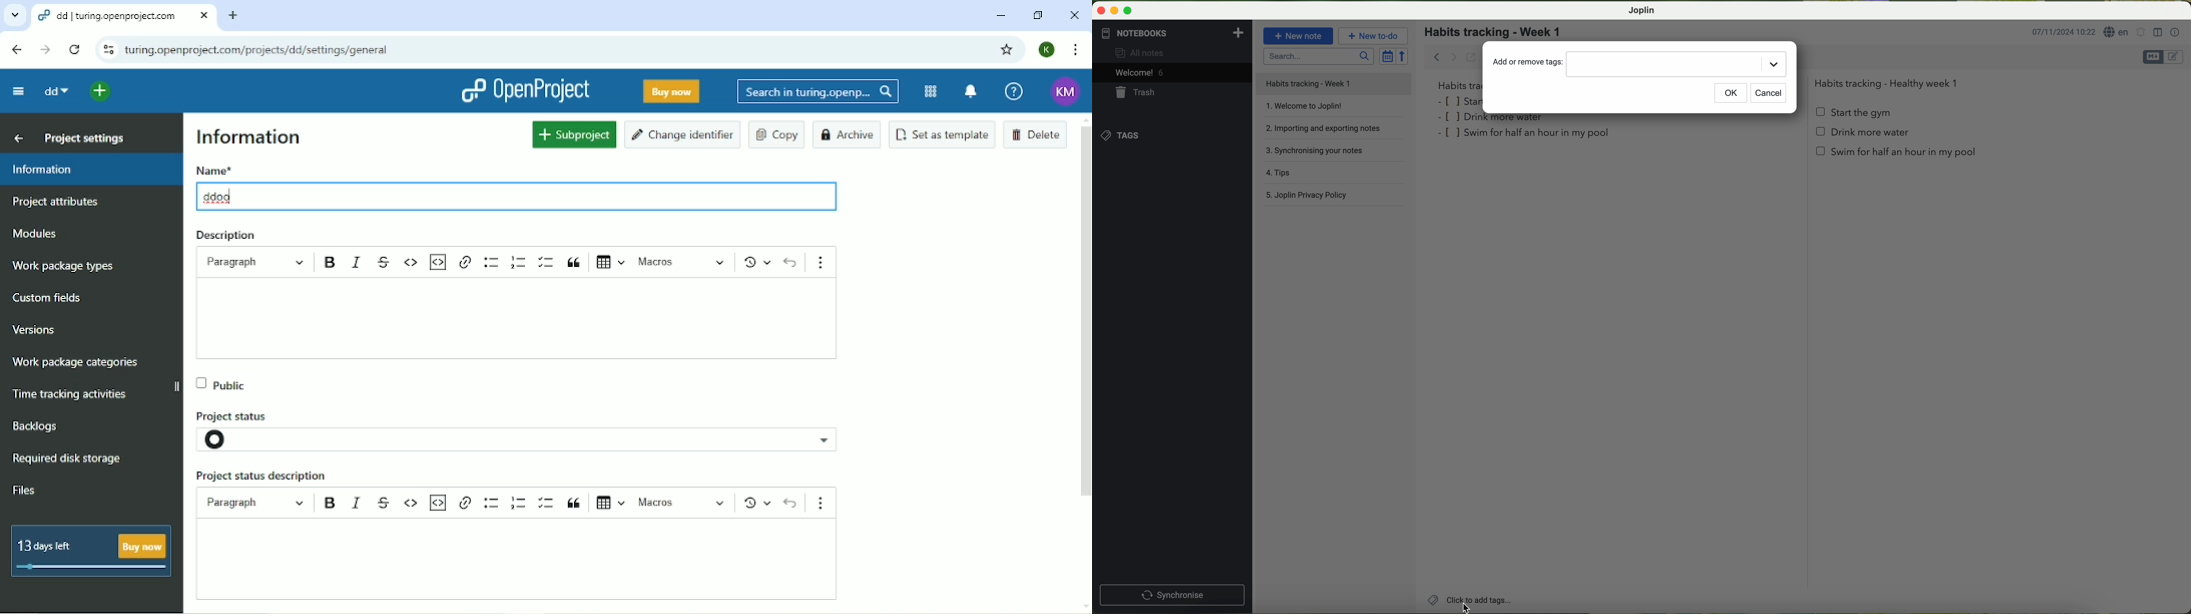 Image resolution: width=2212 pixels, height=616 pixels. What do you see at coordinates (1891, 81) in the screenshot?
I see `Habits tracking - Healthy week 1` at bounding box center [1891, 81].